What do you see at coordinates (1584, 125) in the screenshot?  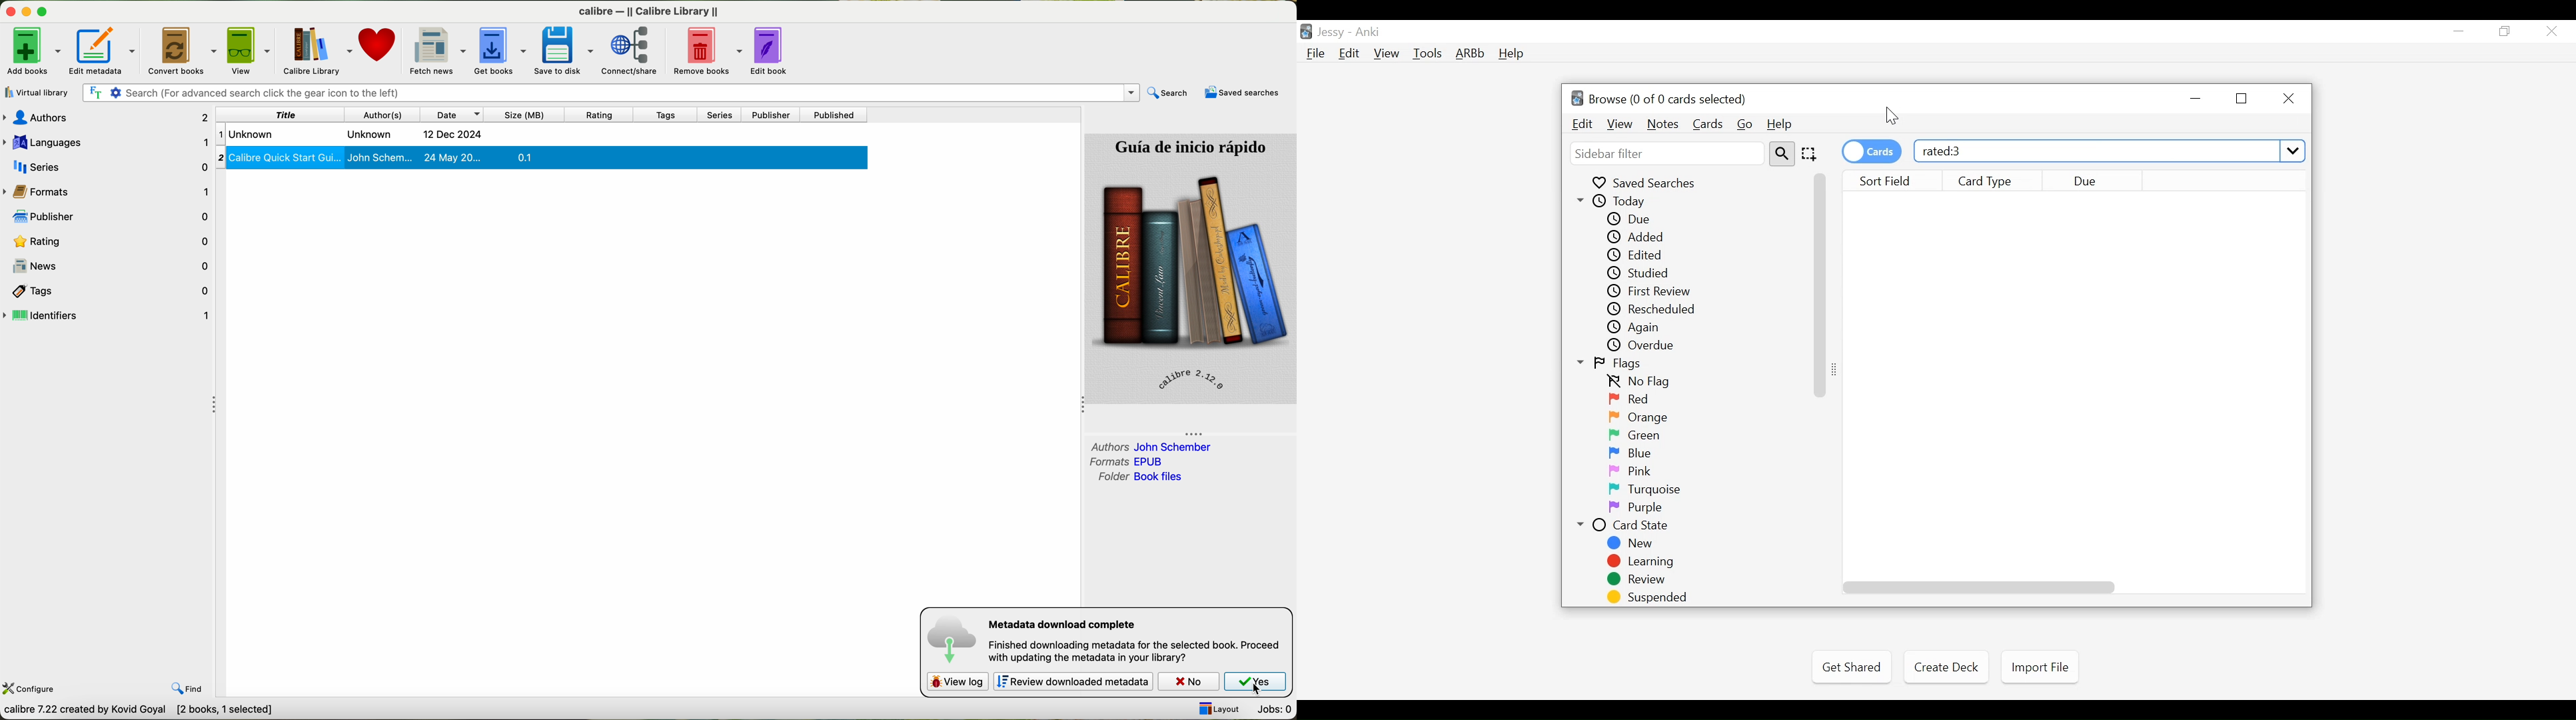 I see `Edit` at bounding box center [1584, 125].